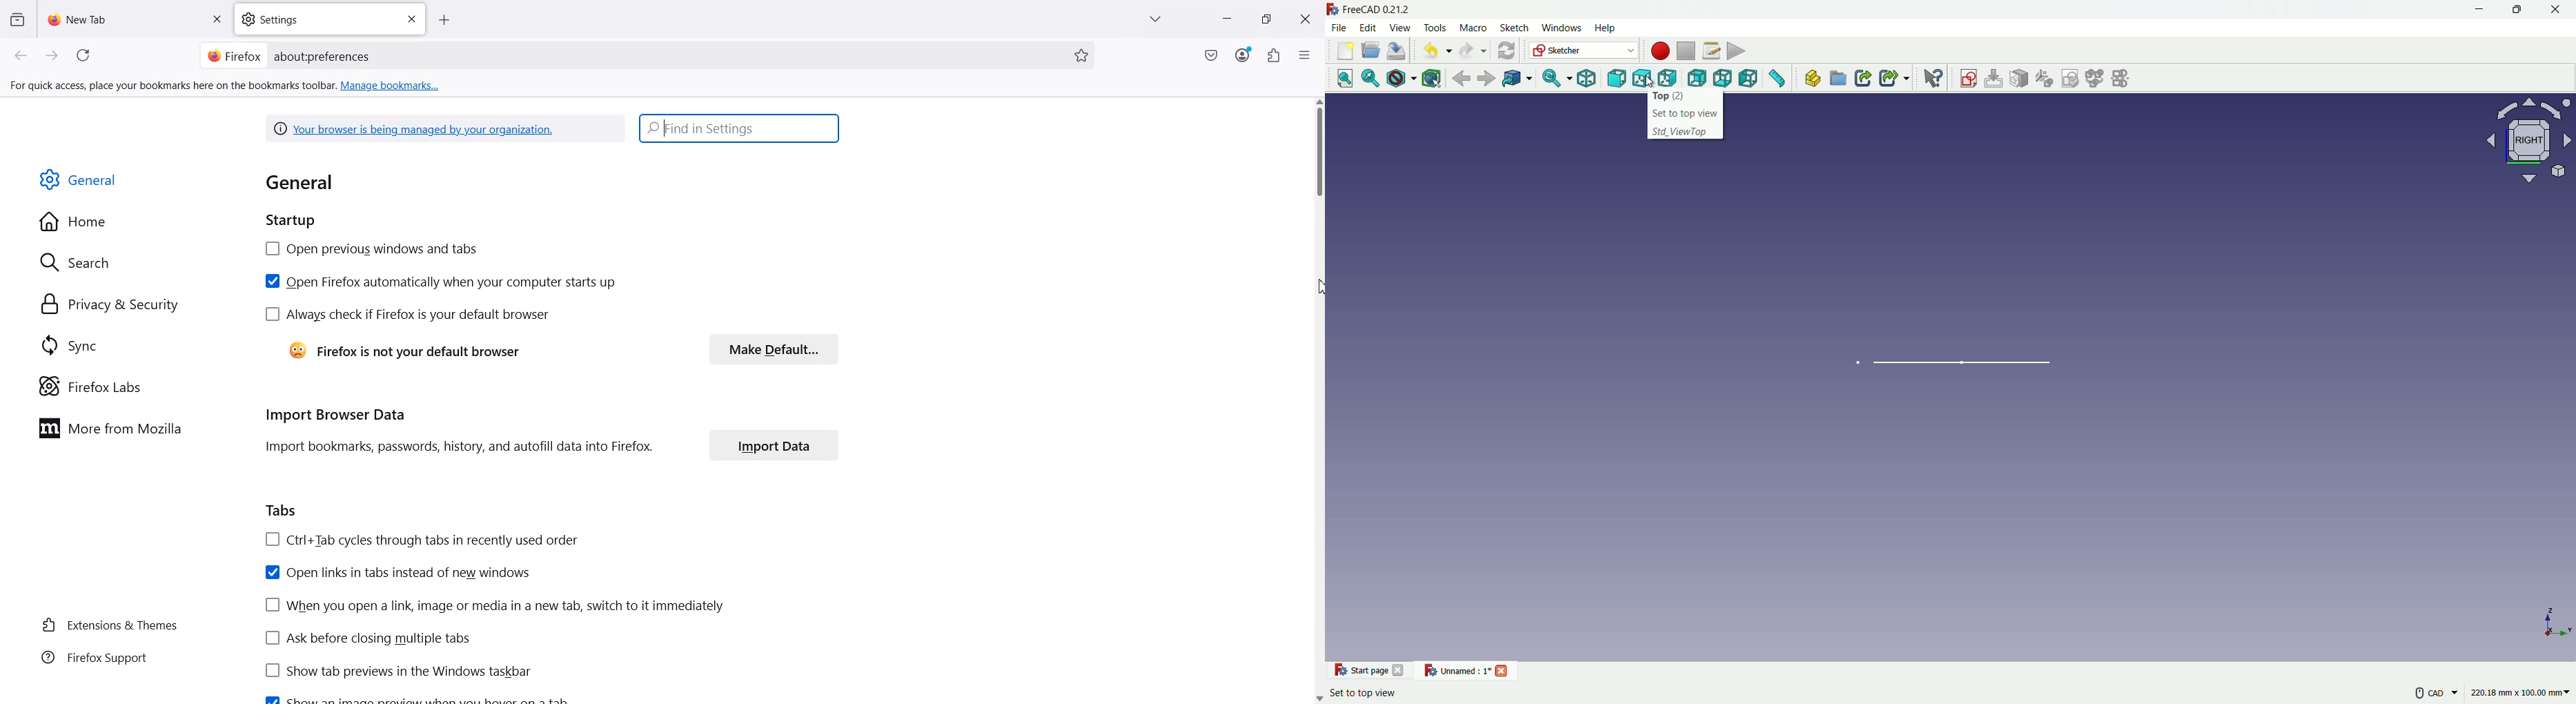 This screenshot has width=2576, height=728. Describe the element at coordinates (1275, 55) in the screenshot. I see `Extensions` at that location.